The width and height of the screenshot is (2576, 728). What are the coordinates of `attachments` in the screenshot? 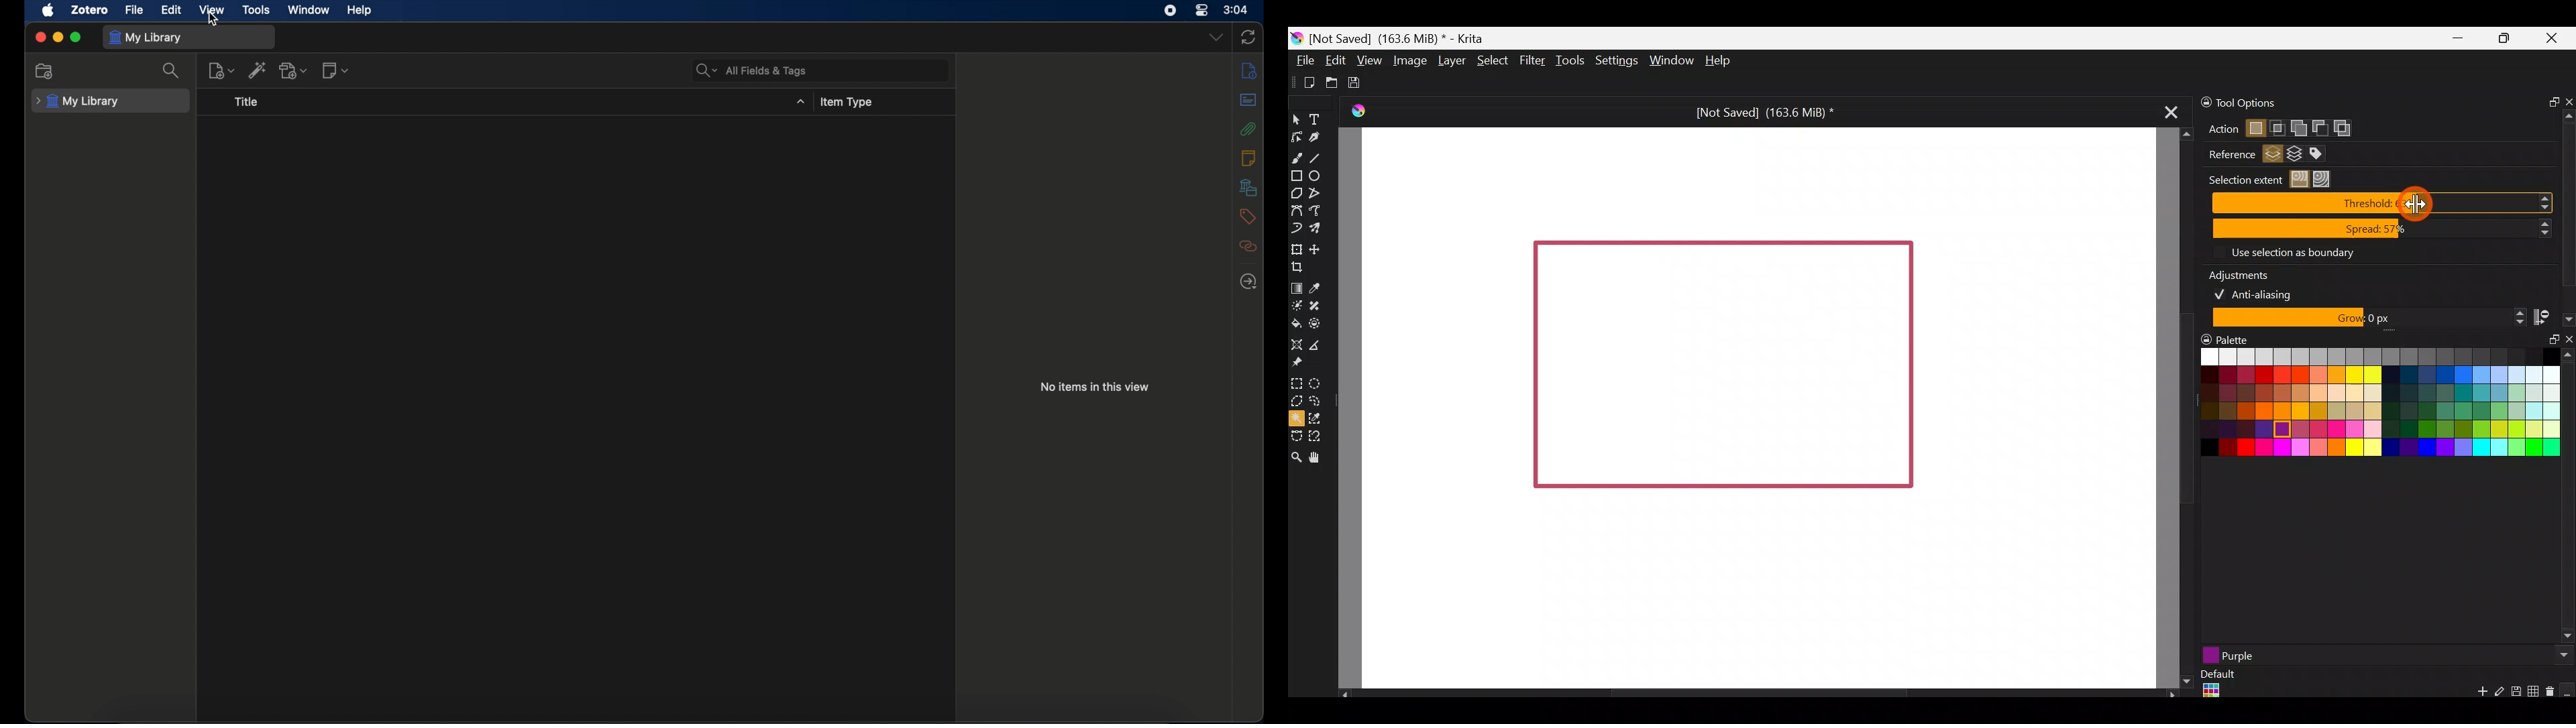 It's located at (1248, 129).